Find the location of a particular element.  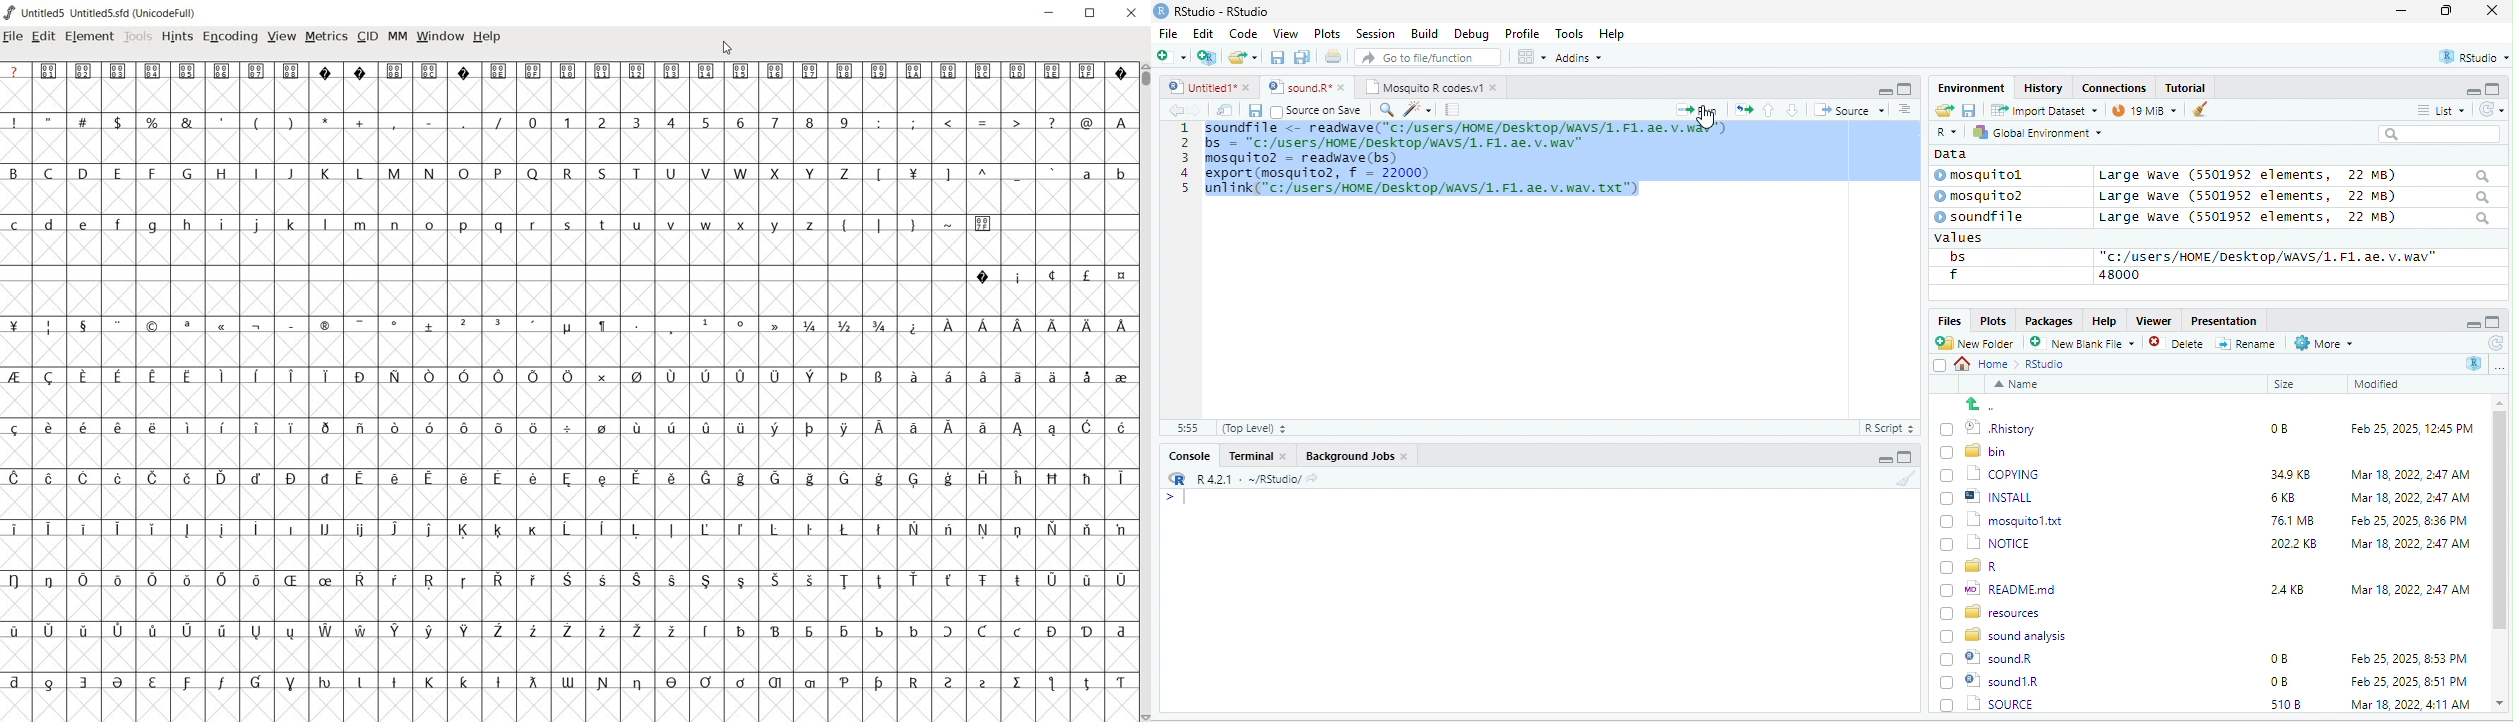

Symbol is located at coordinates (1019, 632).